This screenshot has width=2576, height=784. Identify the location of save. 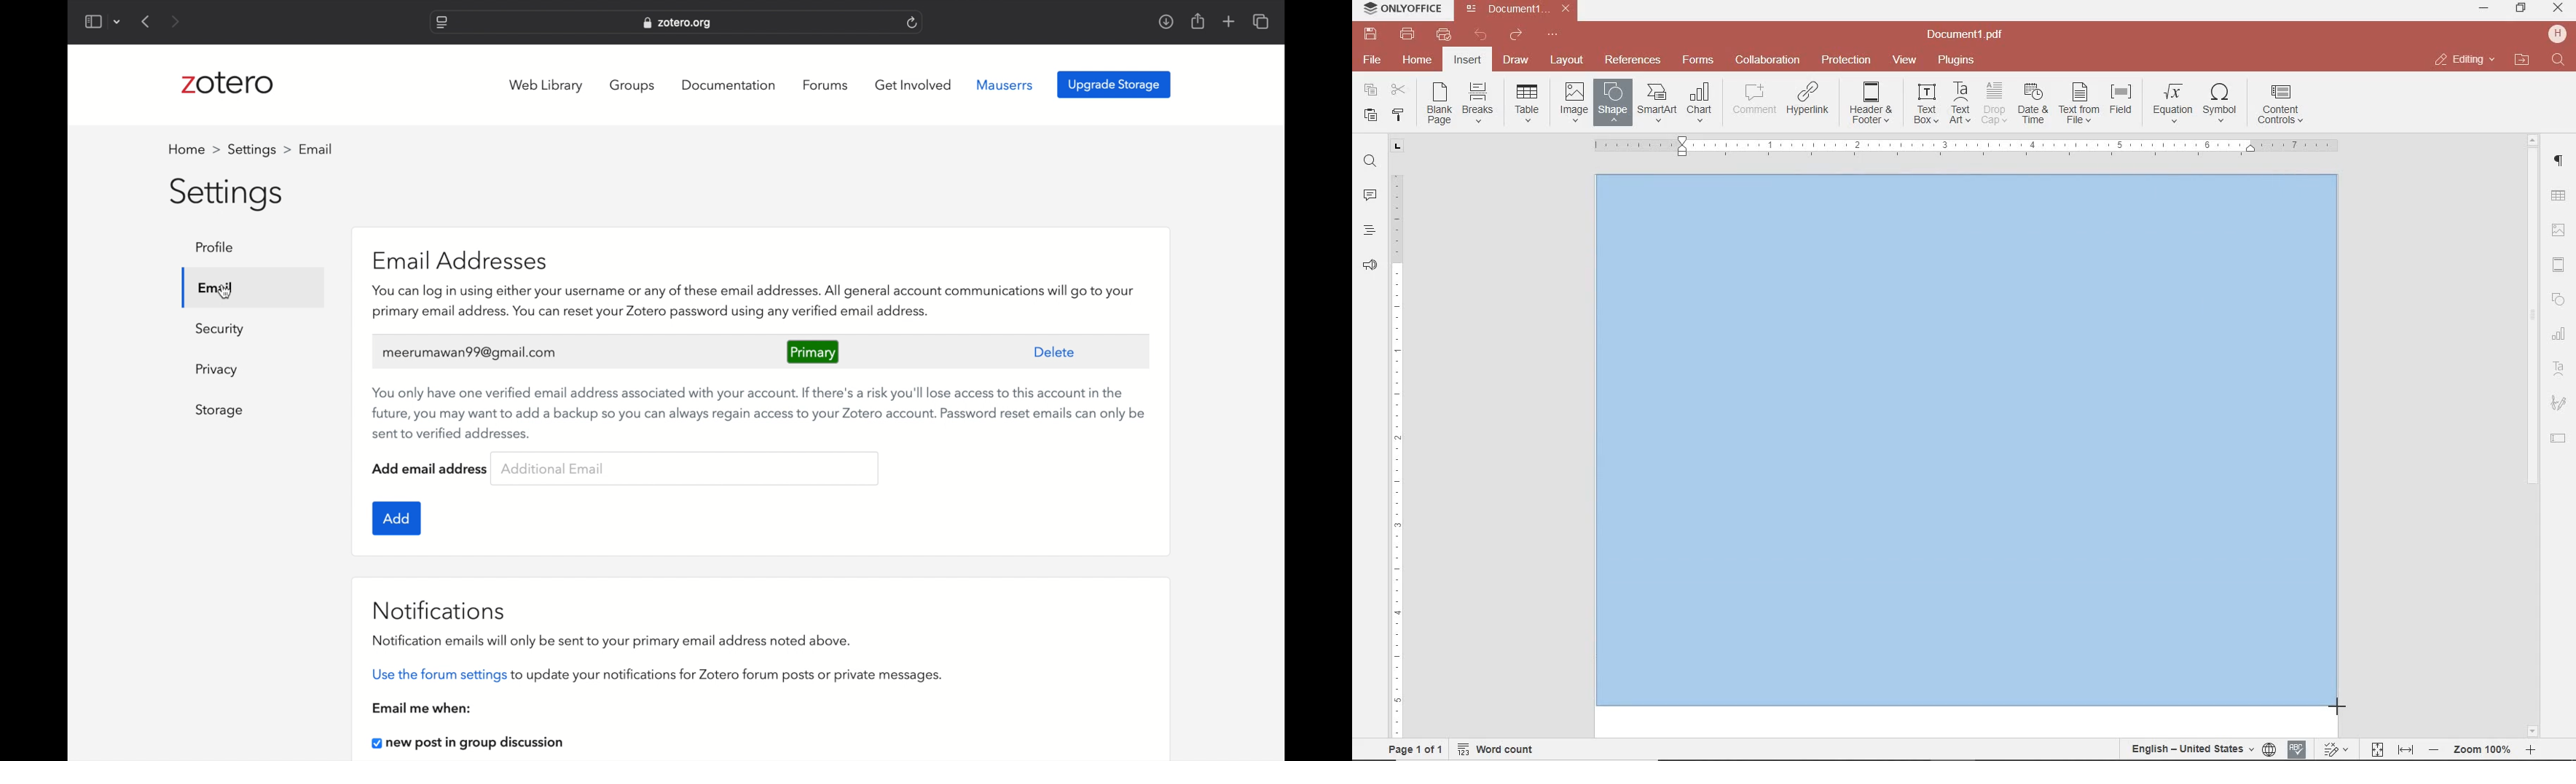
(1369, 34).